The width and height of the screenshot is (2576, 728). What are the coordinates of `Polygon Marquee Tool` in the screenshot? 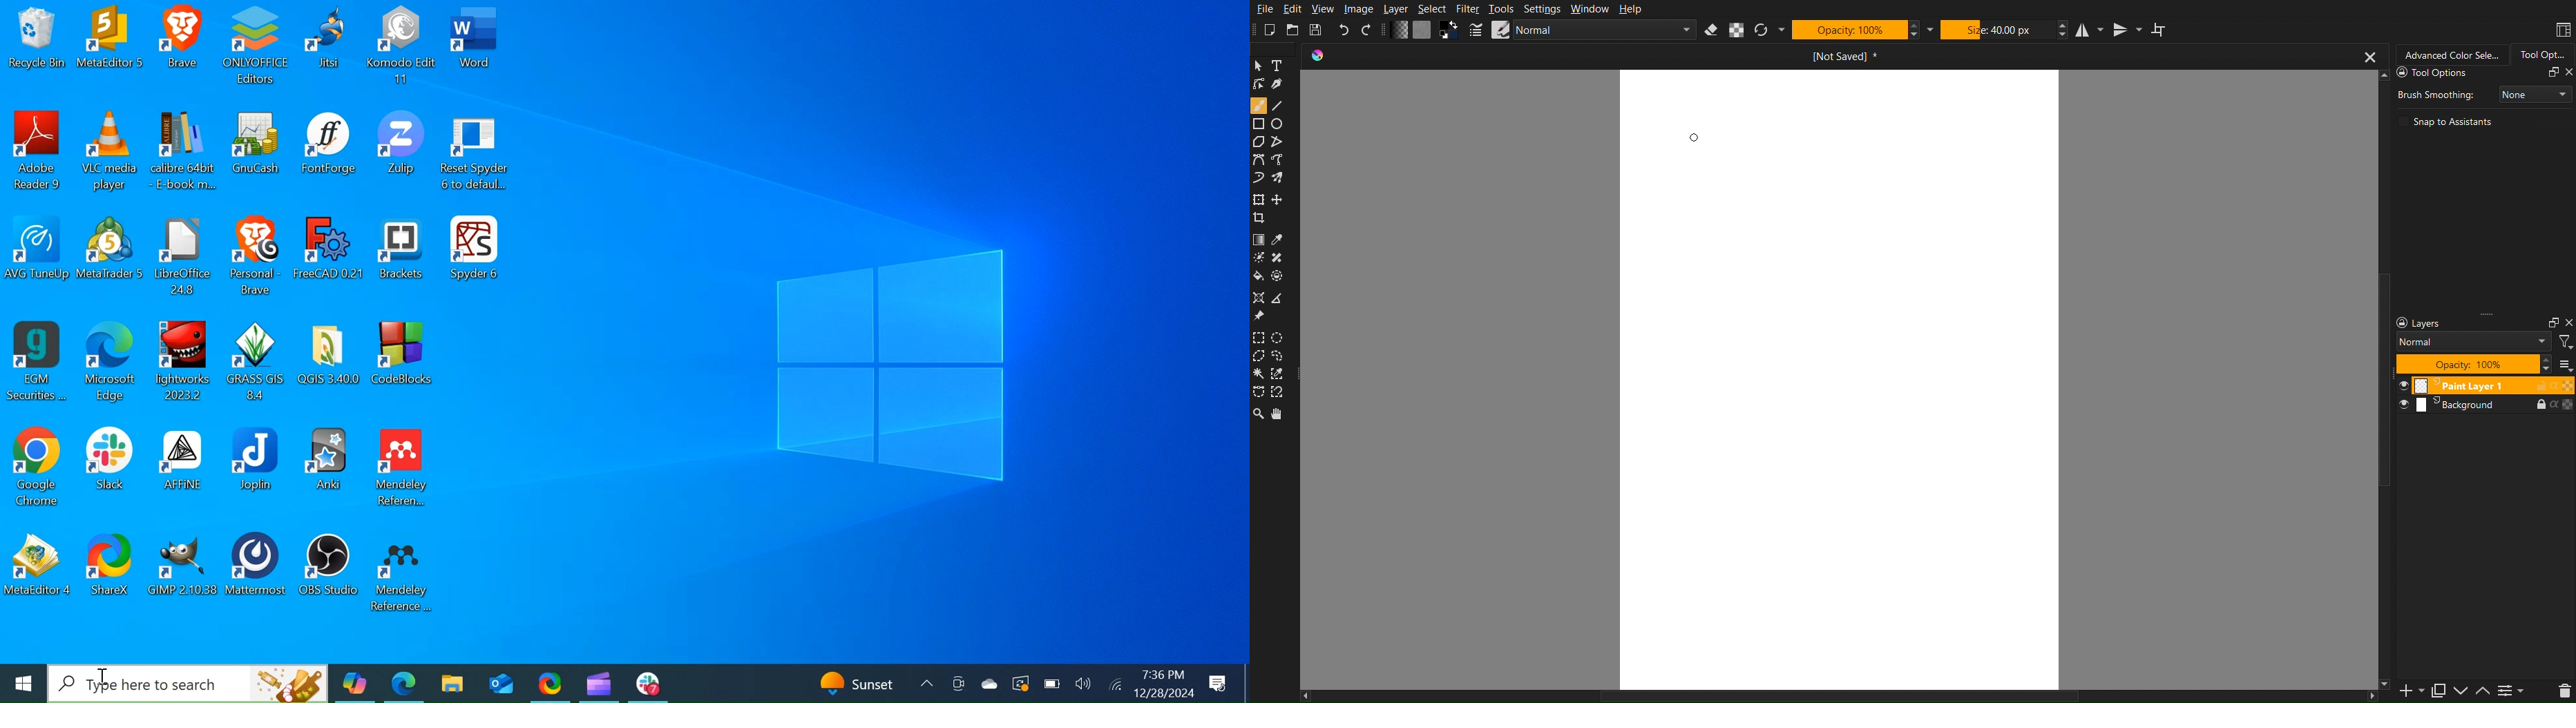 It's located at (1261, 358).